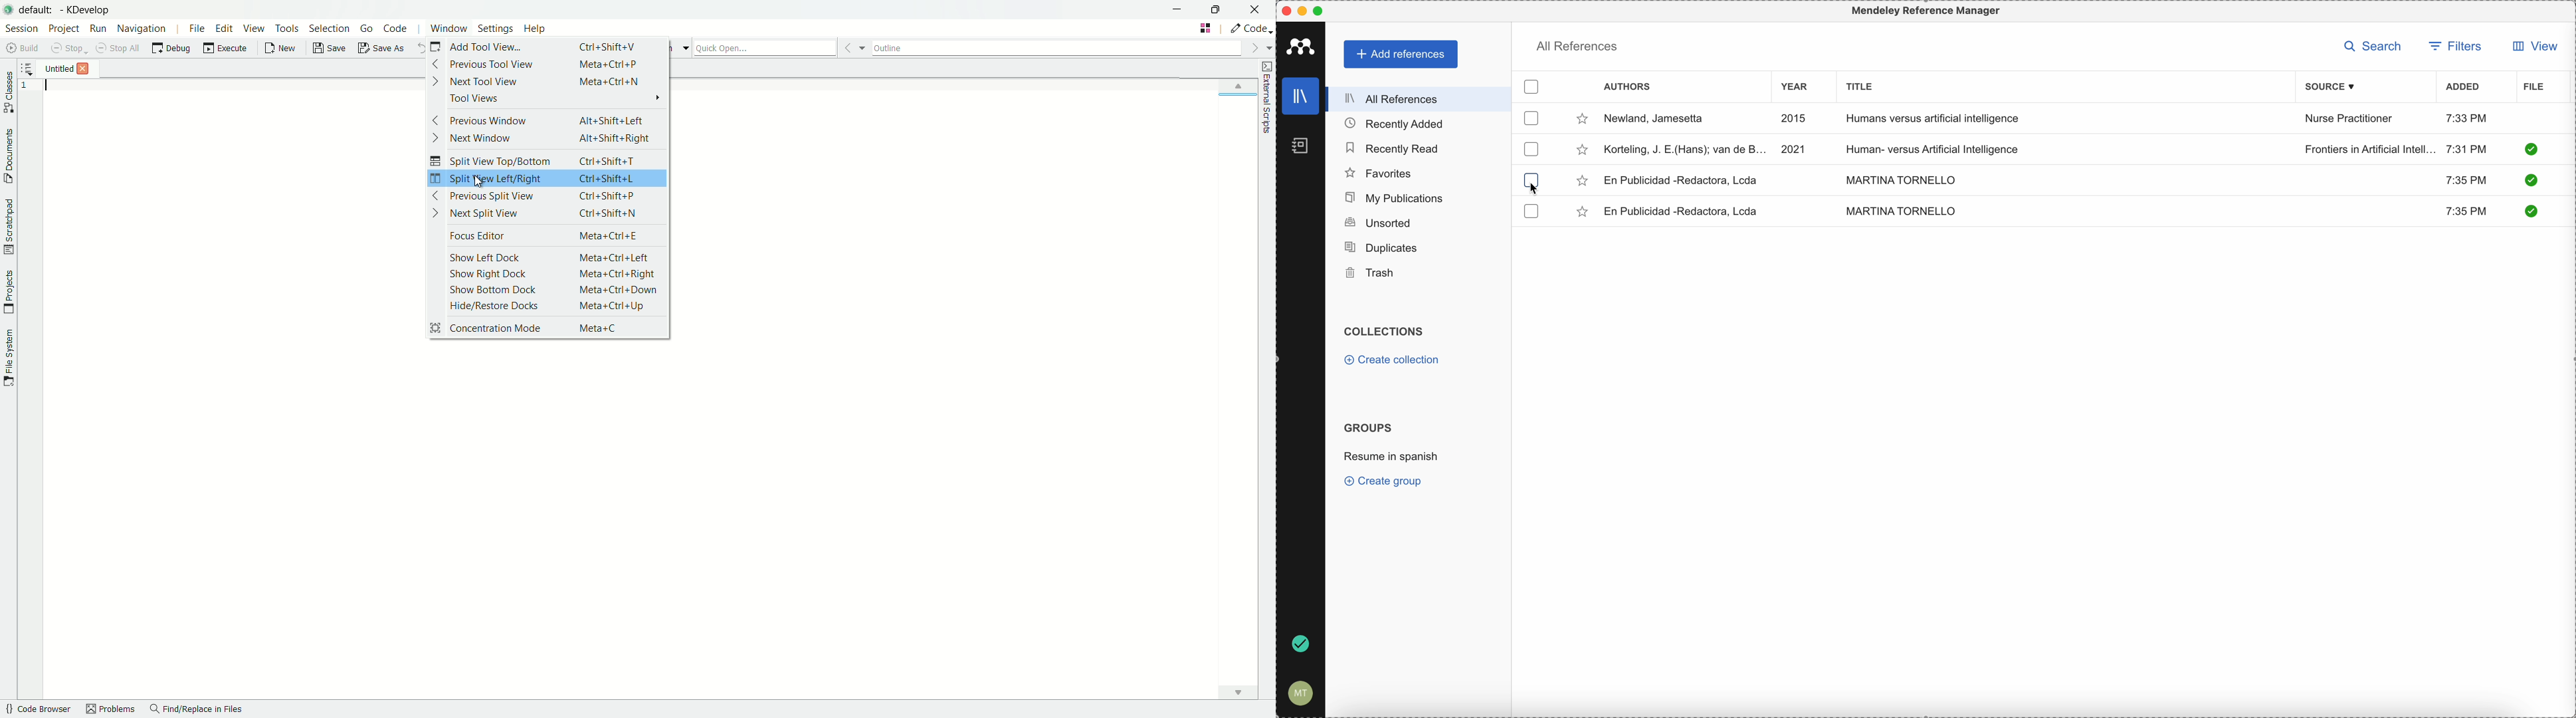 The image size is (2576, 728). Describe the element at coordinates (480, 182) in the screenshot. I see `cursor` at that location.